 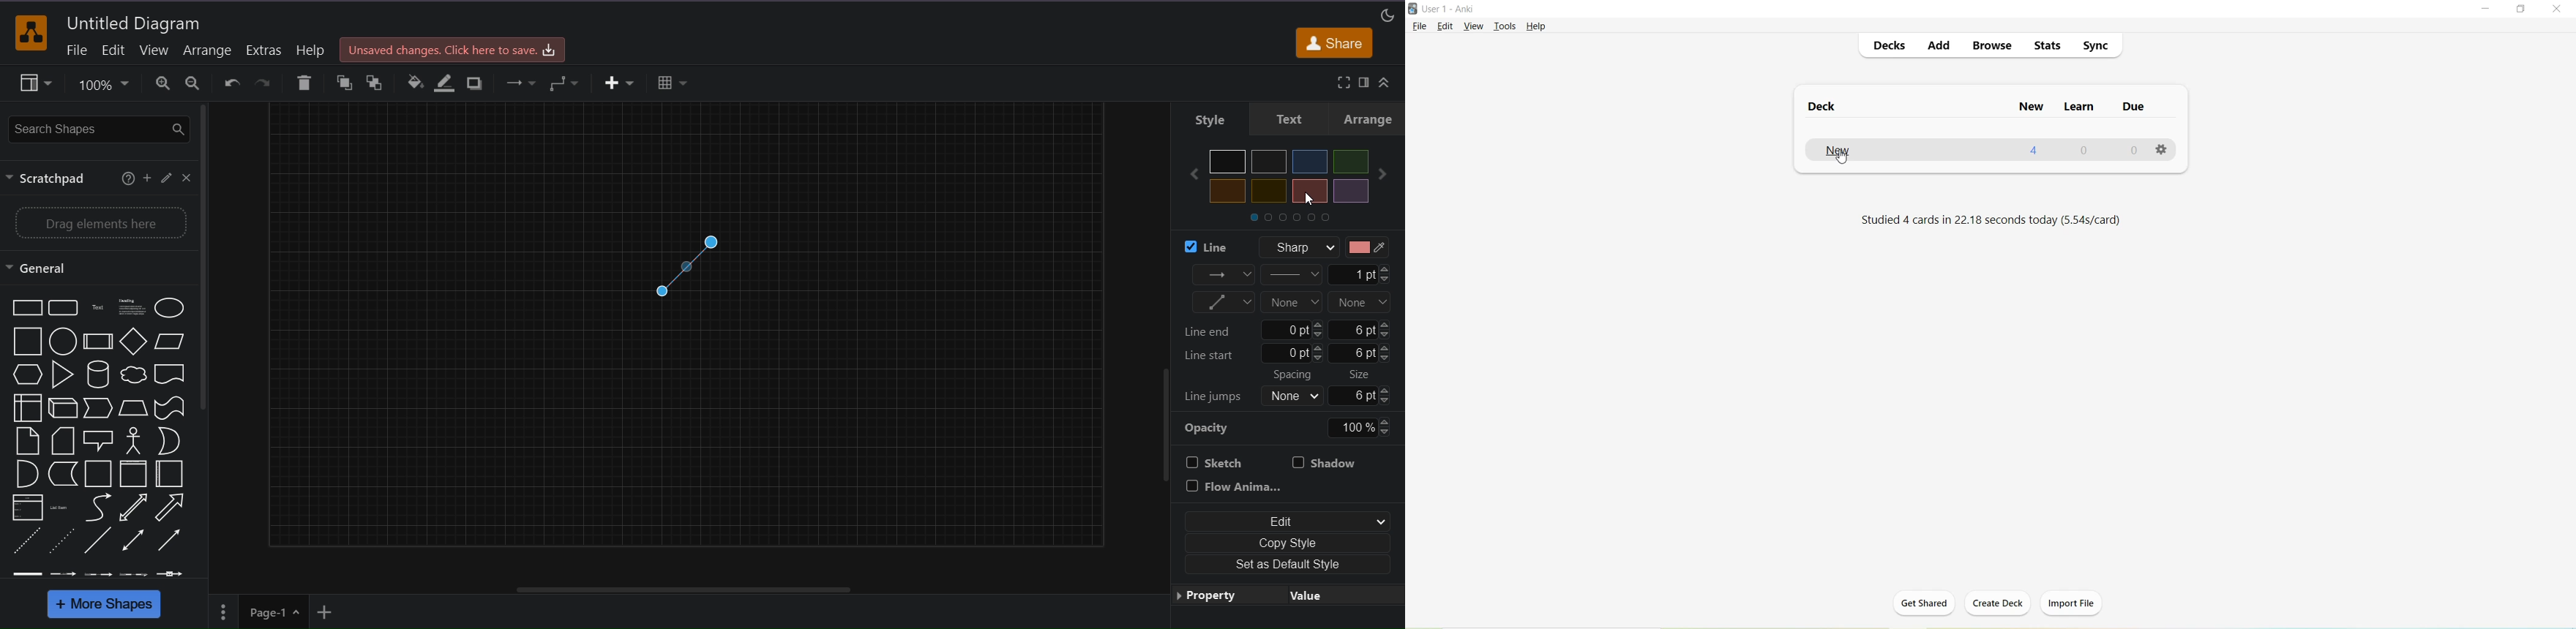 What do you see at coordinates (1371, 122) in the screenshot?
I see `arrange` at bounding box center [1371, 122].